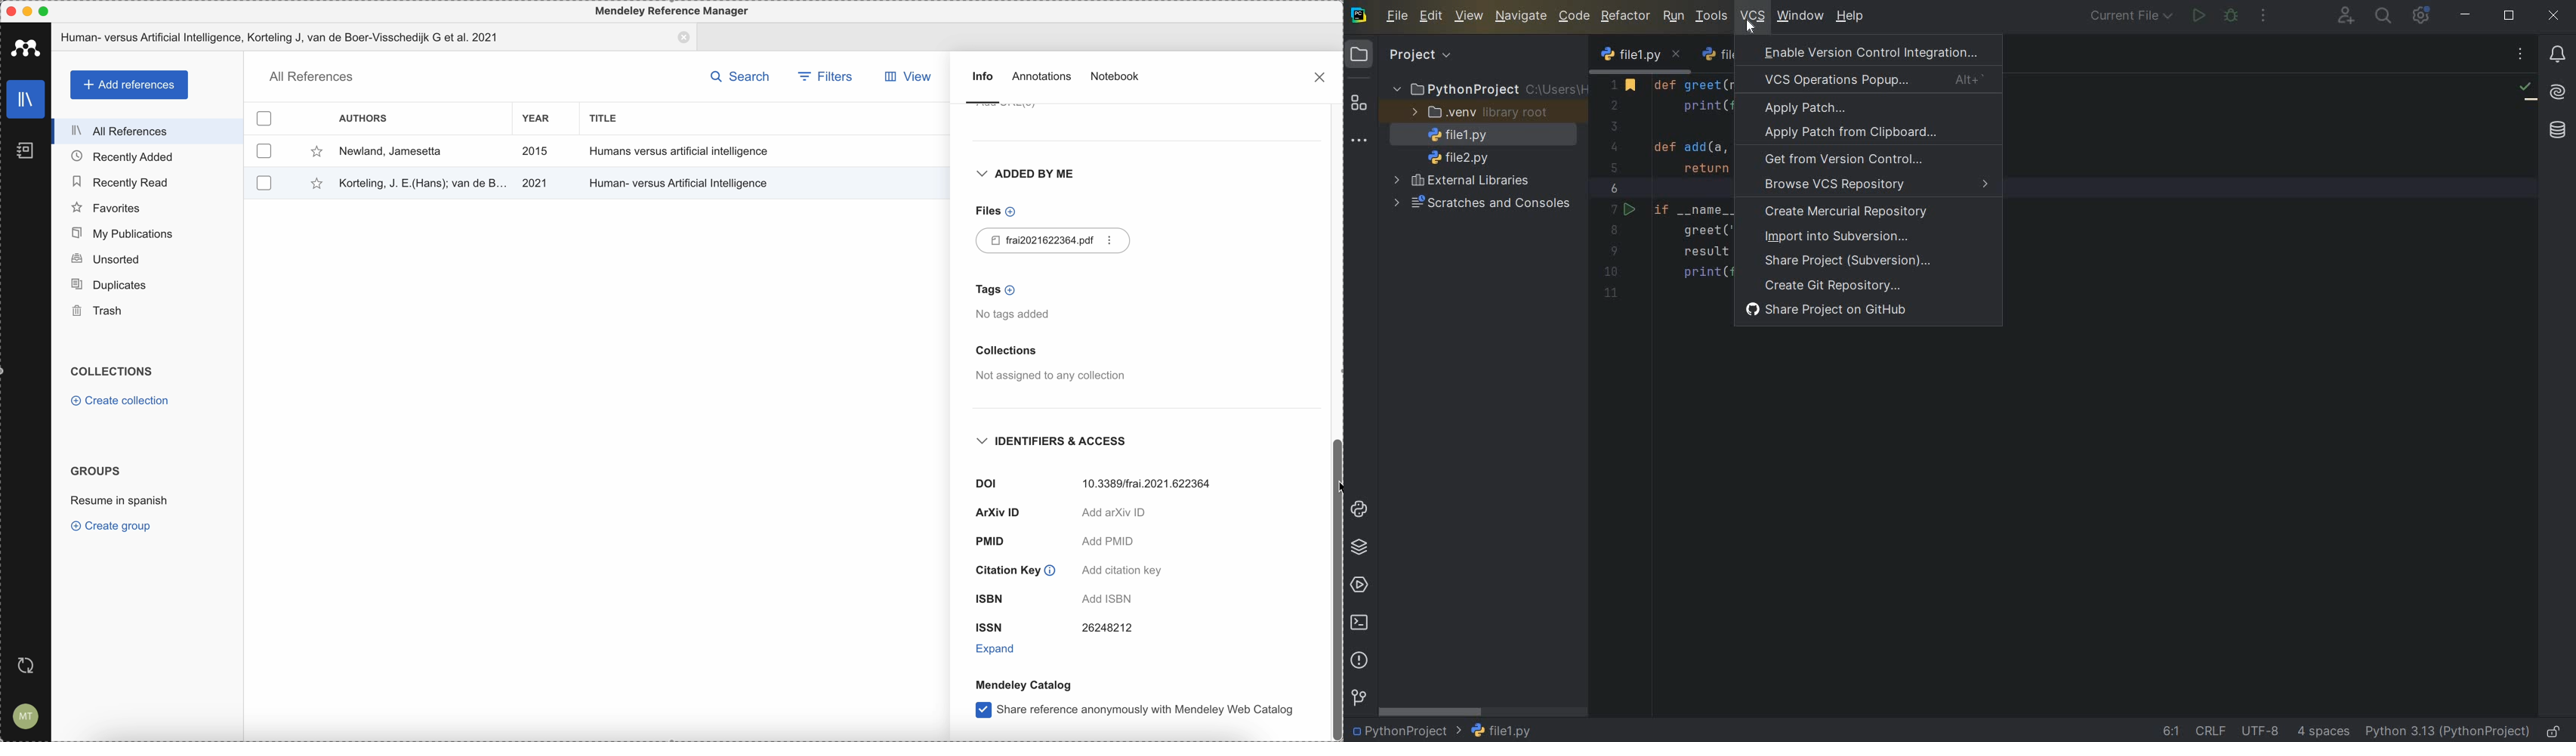 This screenshot has width=2576, height=756. Describe the element at coordinates (310, 184) in the screenshot. I see `favorite` at that location.